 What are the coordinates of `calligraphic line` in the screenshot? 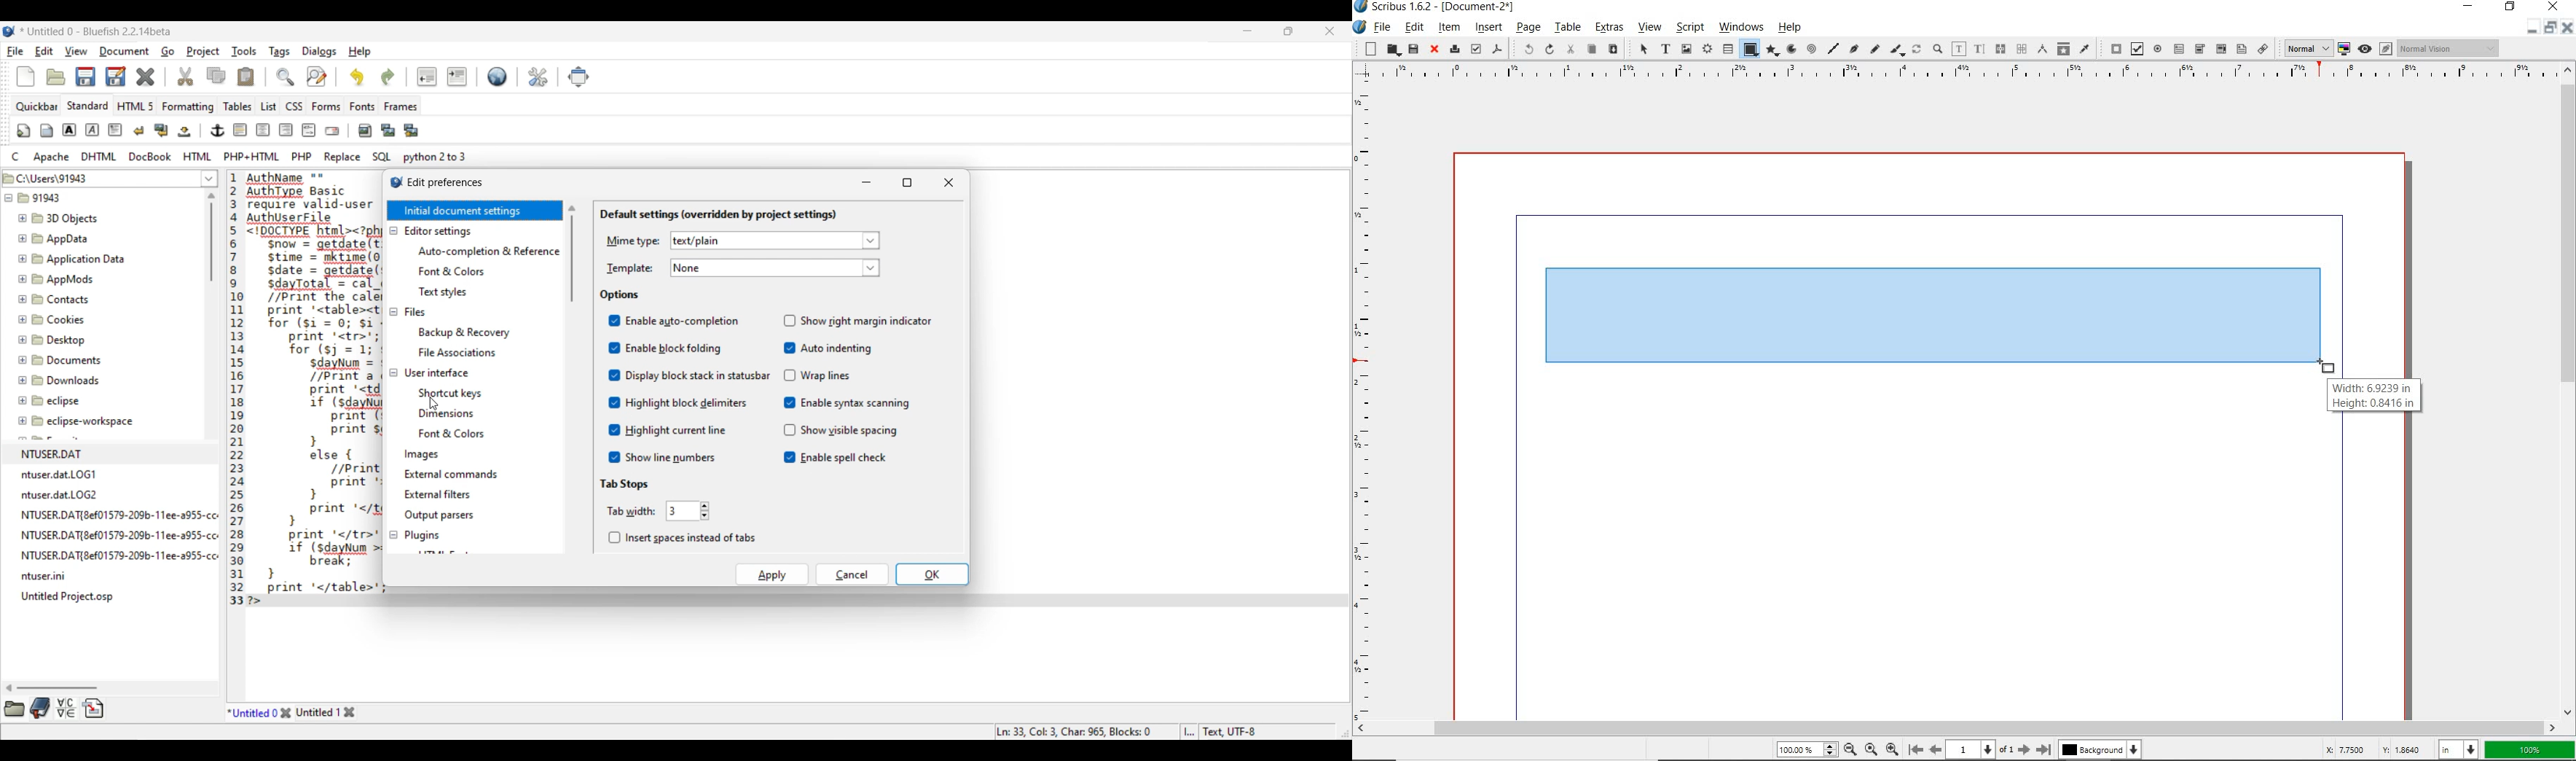 It's located at (1898, 50).